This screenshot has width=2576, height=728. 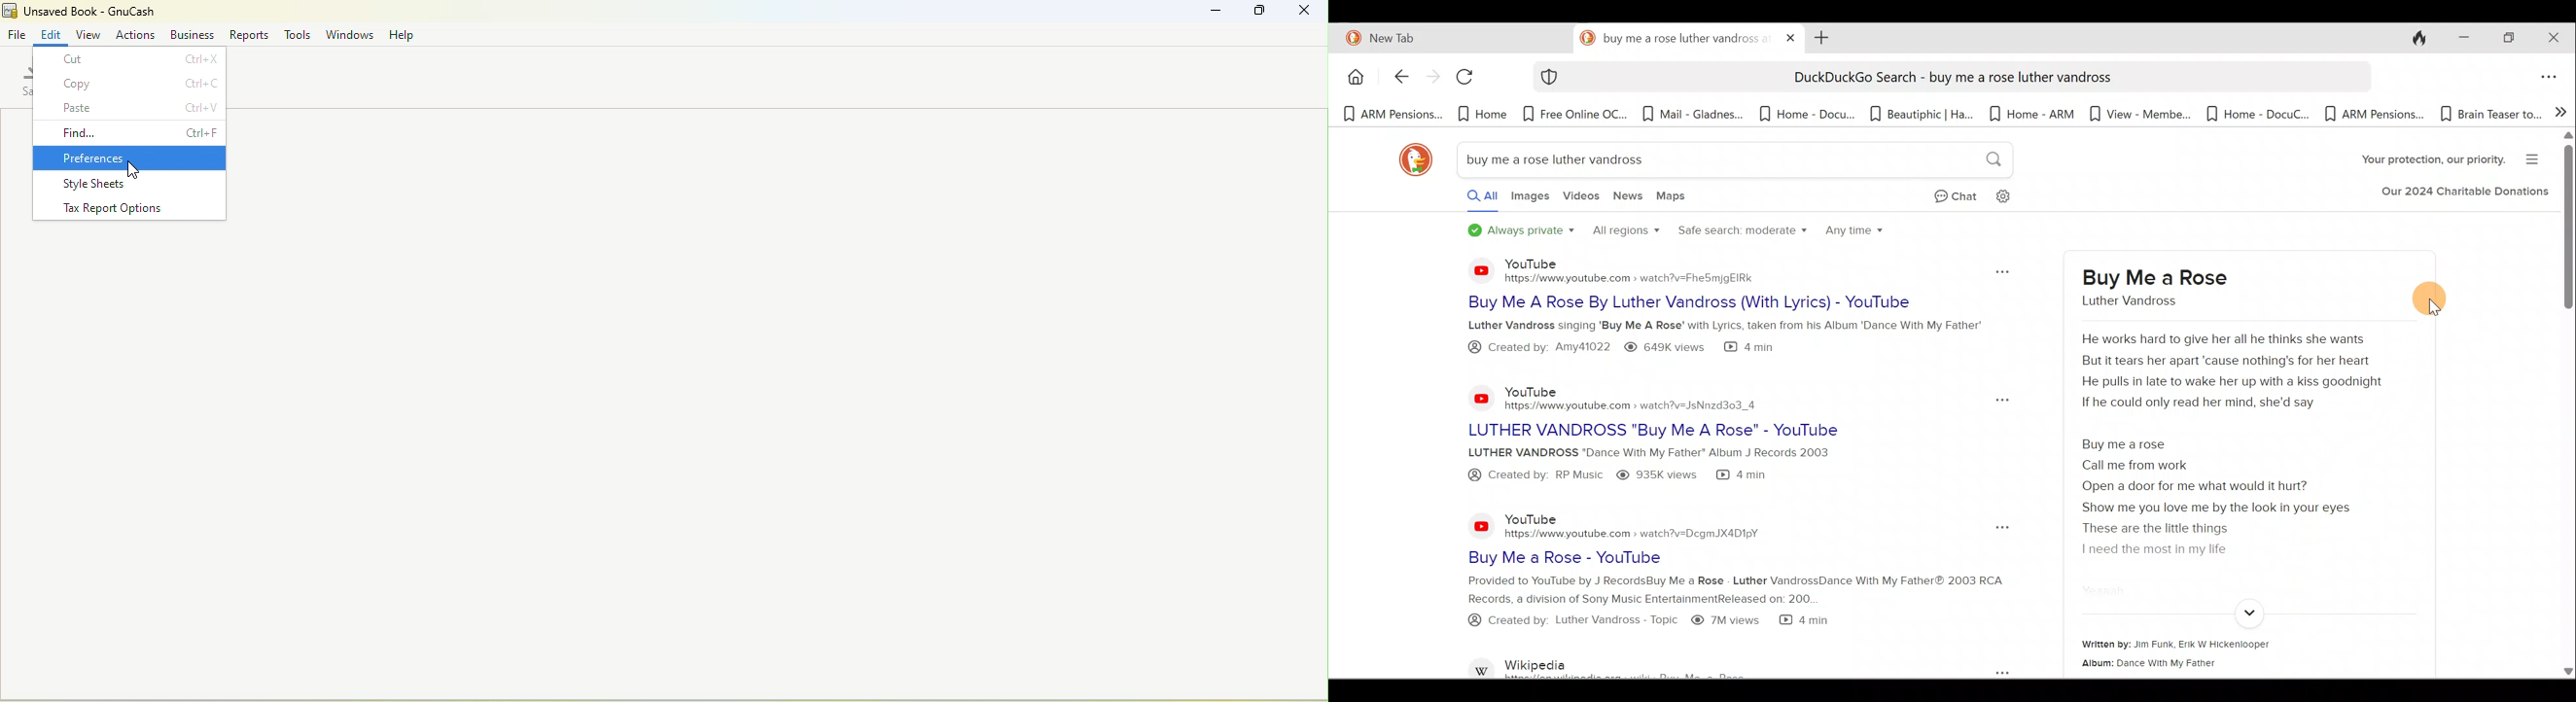 I want to click on Provided to YouTube by J RecordsBuy Me a Rose - Luther VandrossDance With My Father® 2003 RCA
Records, a division of Sony Music EntertainmentReleased on: 200.
@ Created by: Luther Vandross - Topic ® 7Mviews (& 4 min, so click(x=1700, y=609).